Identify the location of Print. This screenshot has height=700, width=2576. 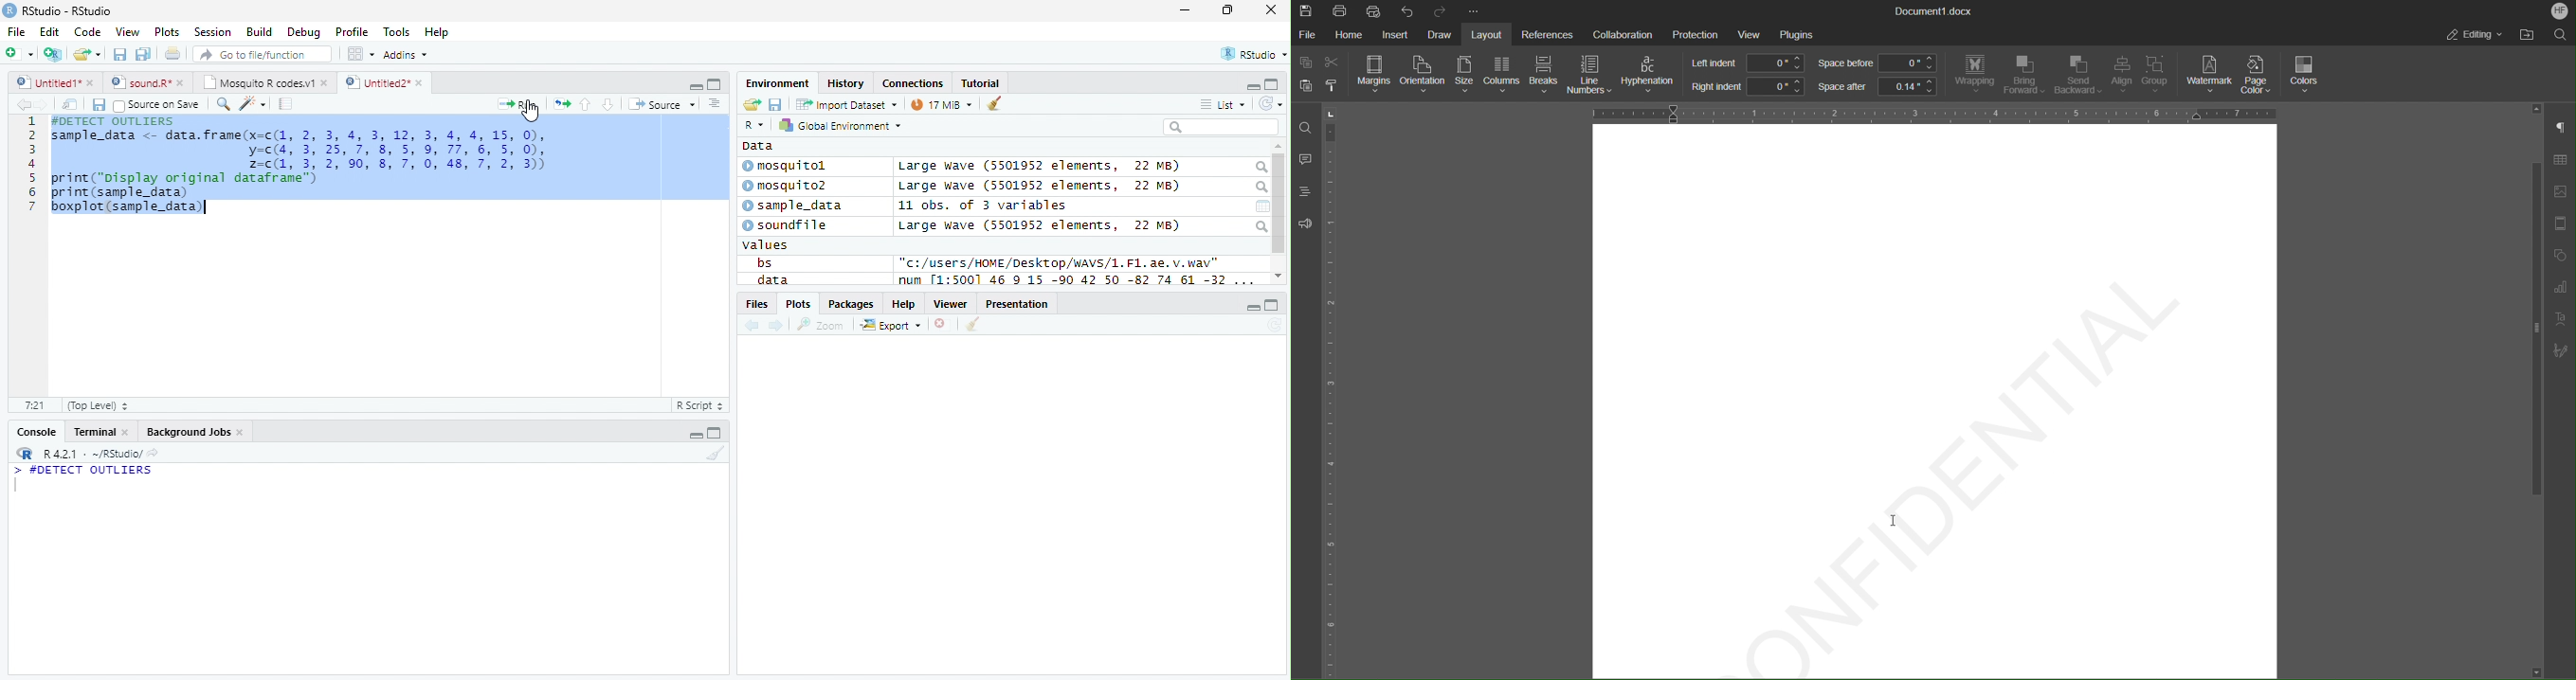
(173, 55).